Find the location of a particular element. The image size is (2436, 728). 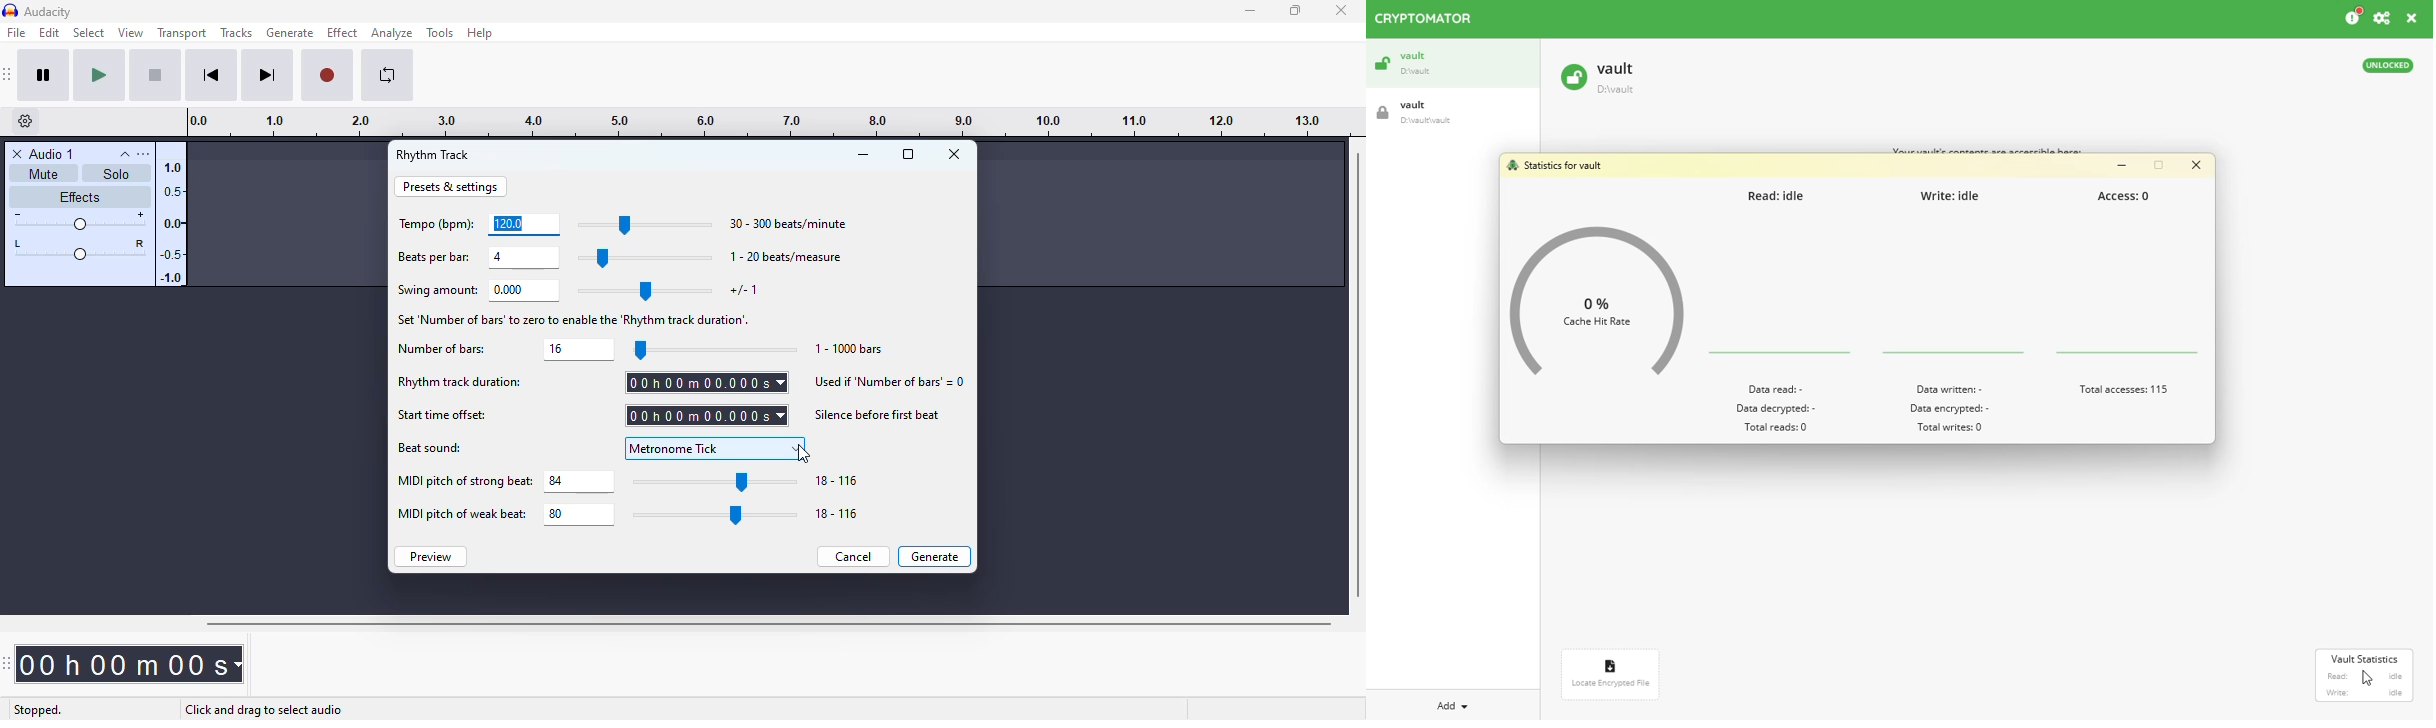

help is located at coordinates (480, 33).